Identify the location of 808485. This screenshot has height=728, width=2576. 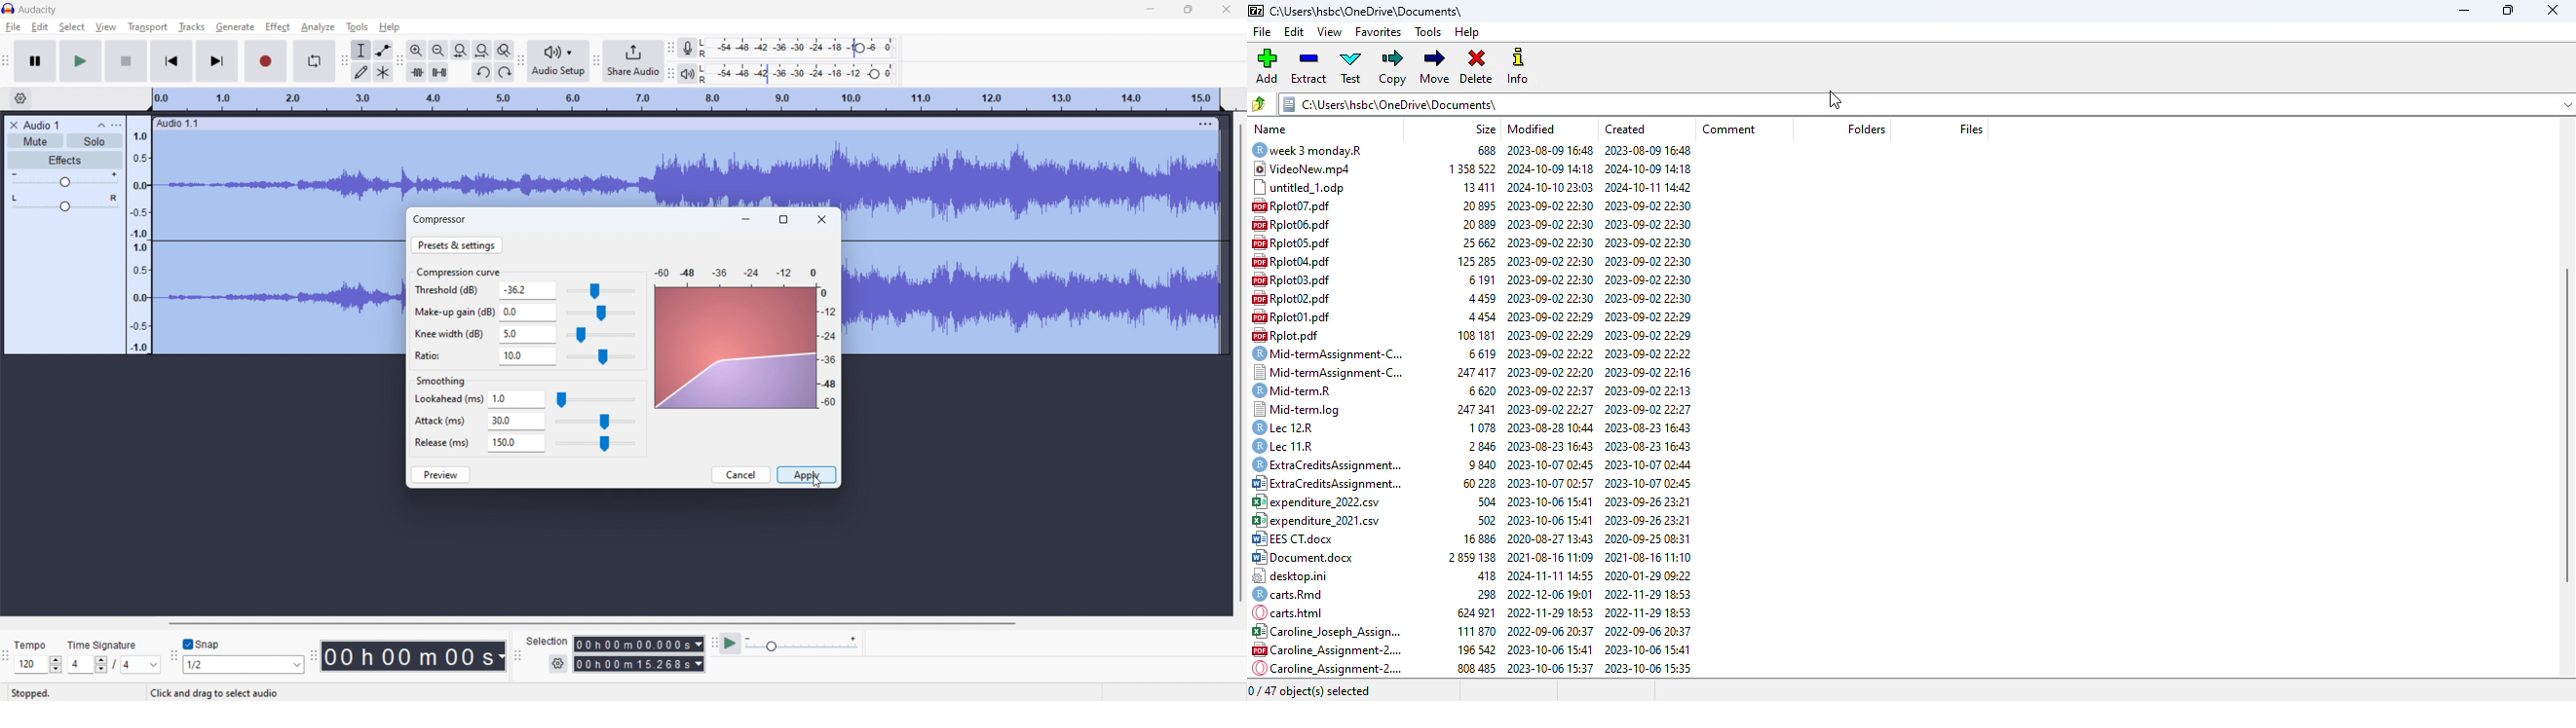
(1472, 667).